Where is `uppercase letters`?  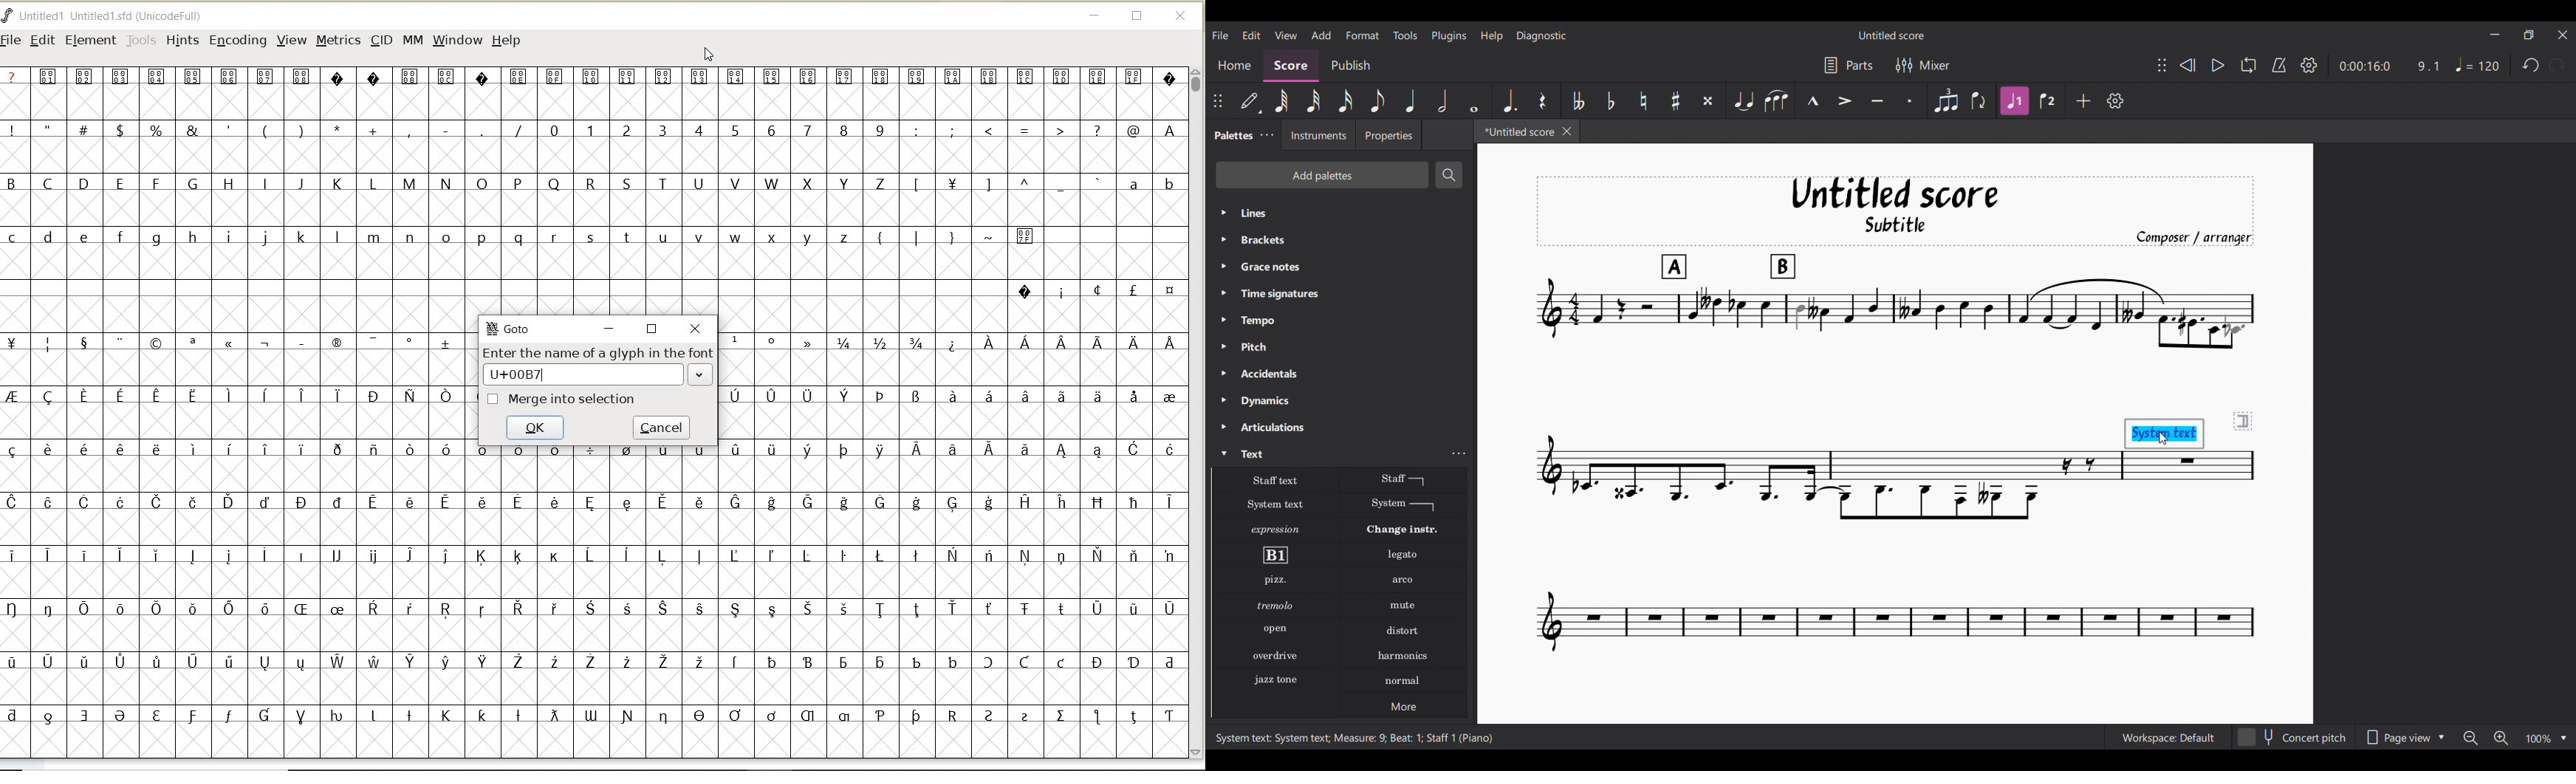
uppercase letters is located at coordinates (449, 183).